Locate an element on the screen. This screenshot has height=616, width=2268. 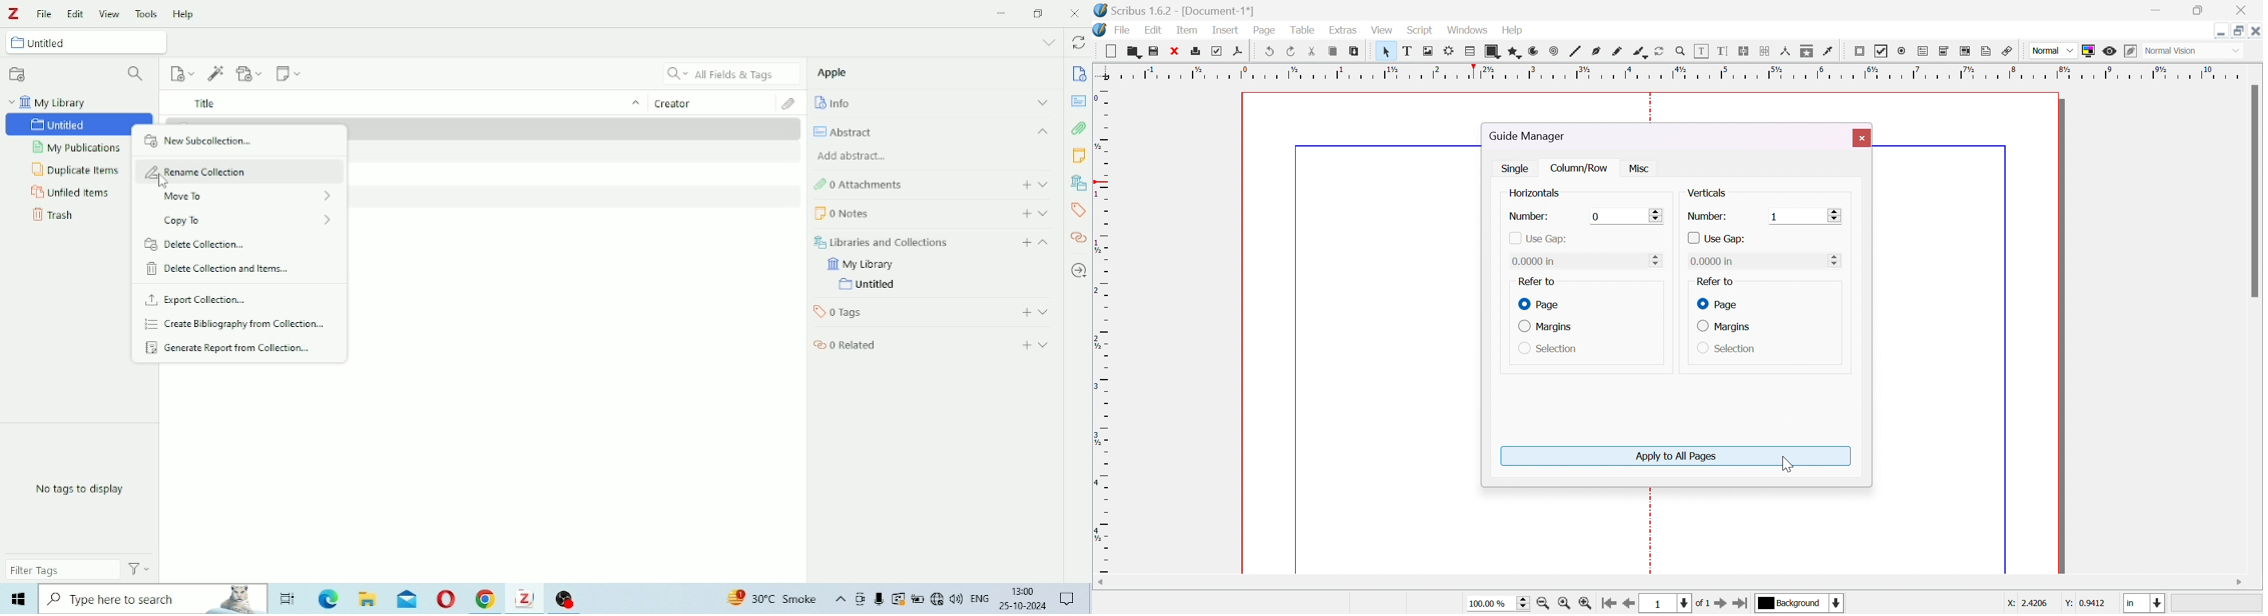
bezier curve is located at coordinates (1597, 52).